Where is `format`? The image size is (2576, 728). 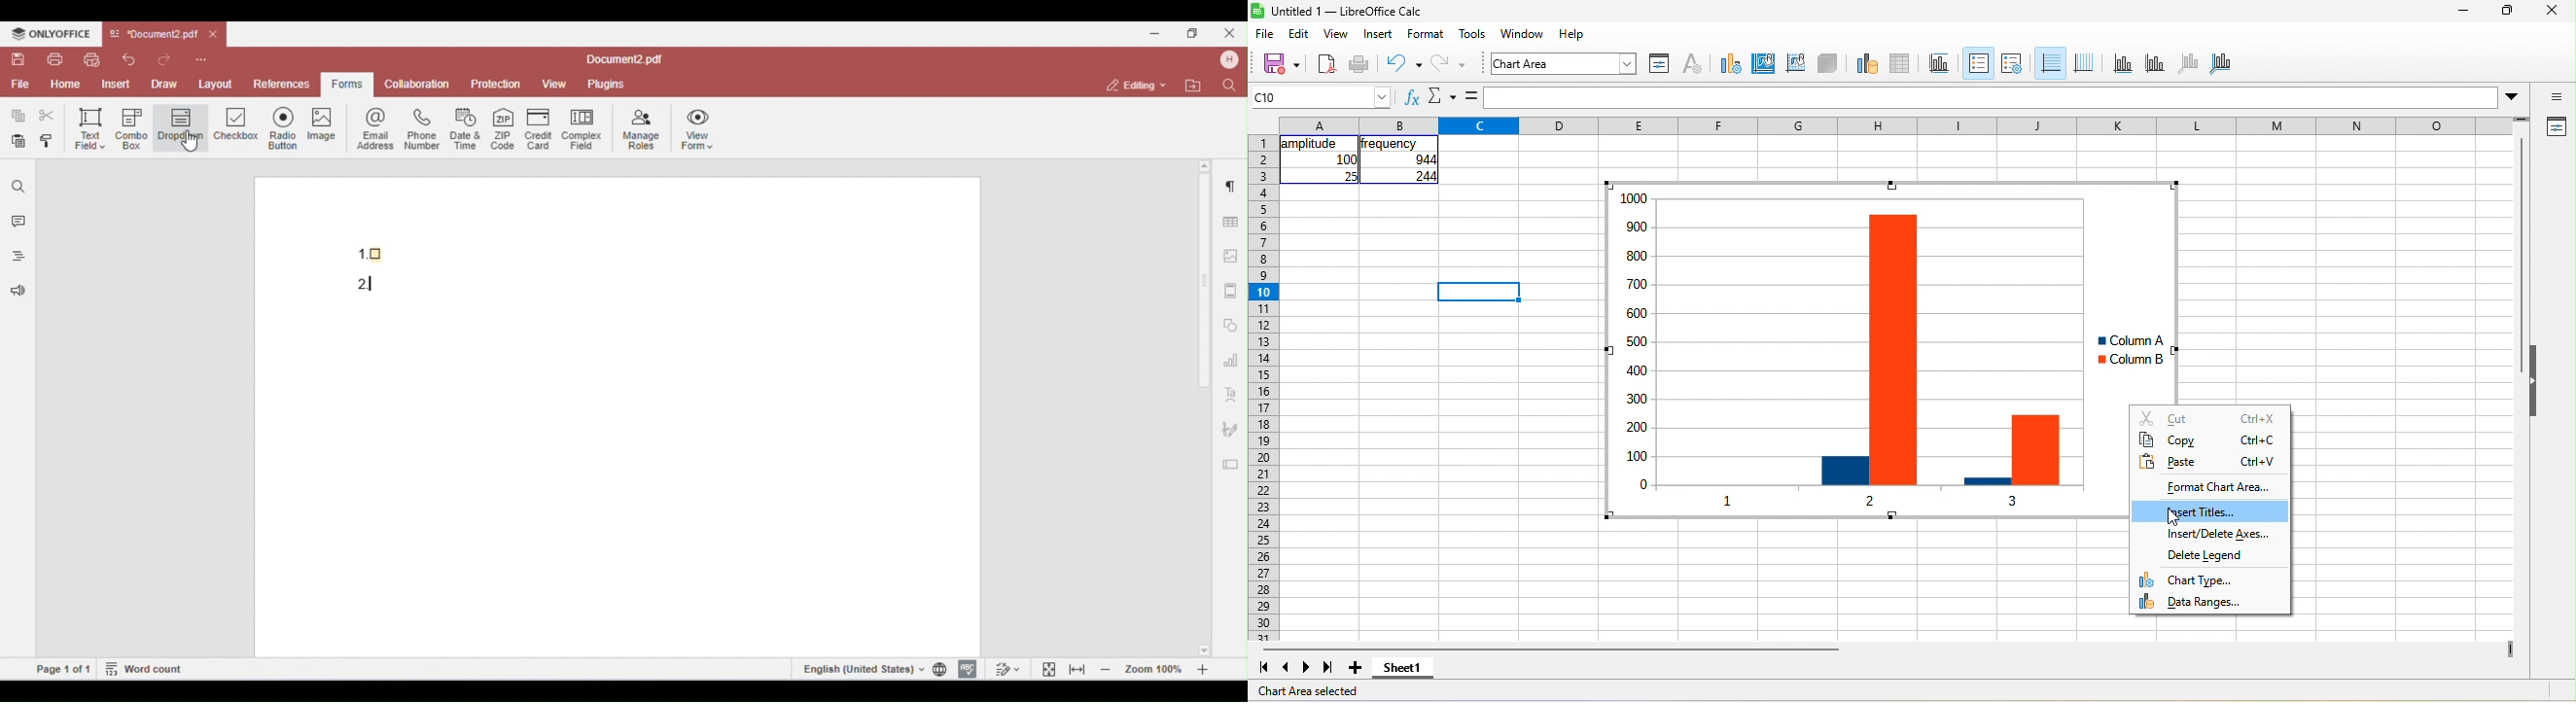 format is located at coordinates (1426, 33).